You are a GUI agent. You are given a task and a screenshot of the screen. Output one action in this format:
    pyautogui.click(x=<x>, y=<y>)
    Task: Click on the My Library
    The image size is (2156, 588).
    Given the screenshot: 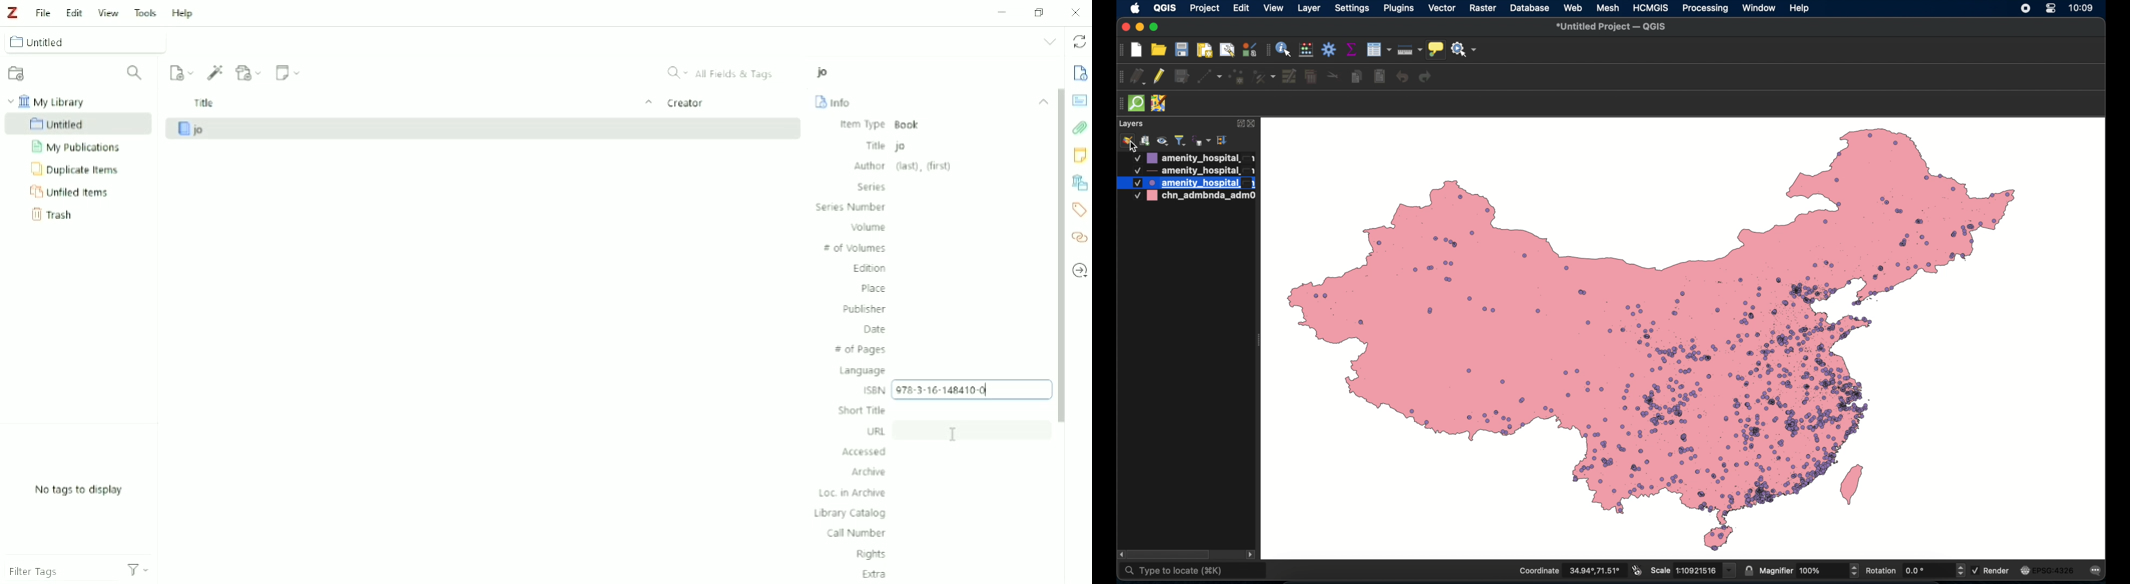 What is the action you would take?
    pyautogui.click(x=55, y=101)
    